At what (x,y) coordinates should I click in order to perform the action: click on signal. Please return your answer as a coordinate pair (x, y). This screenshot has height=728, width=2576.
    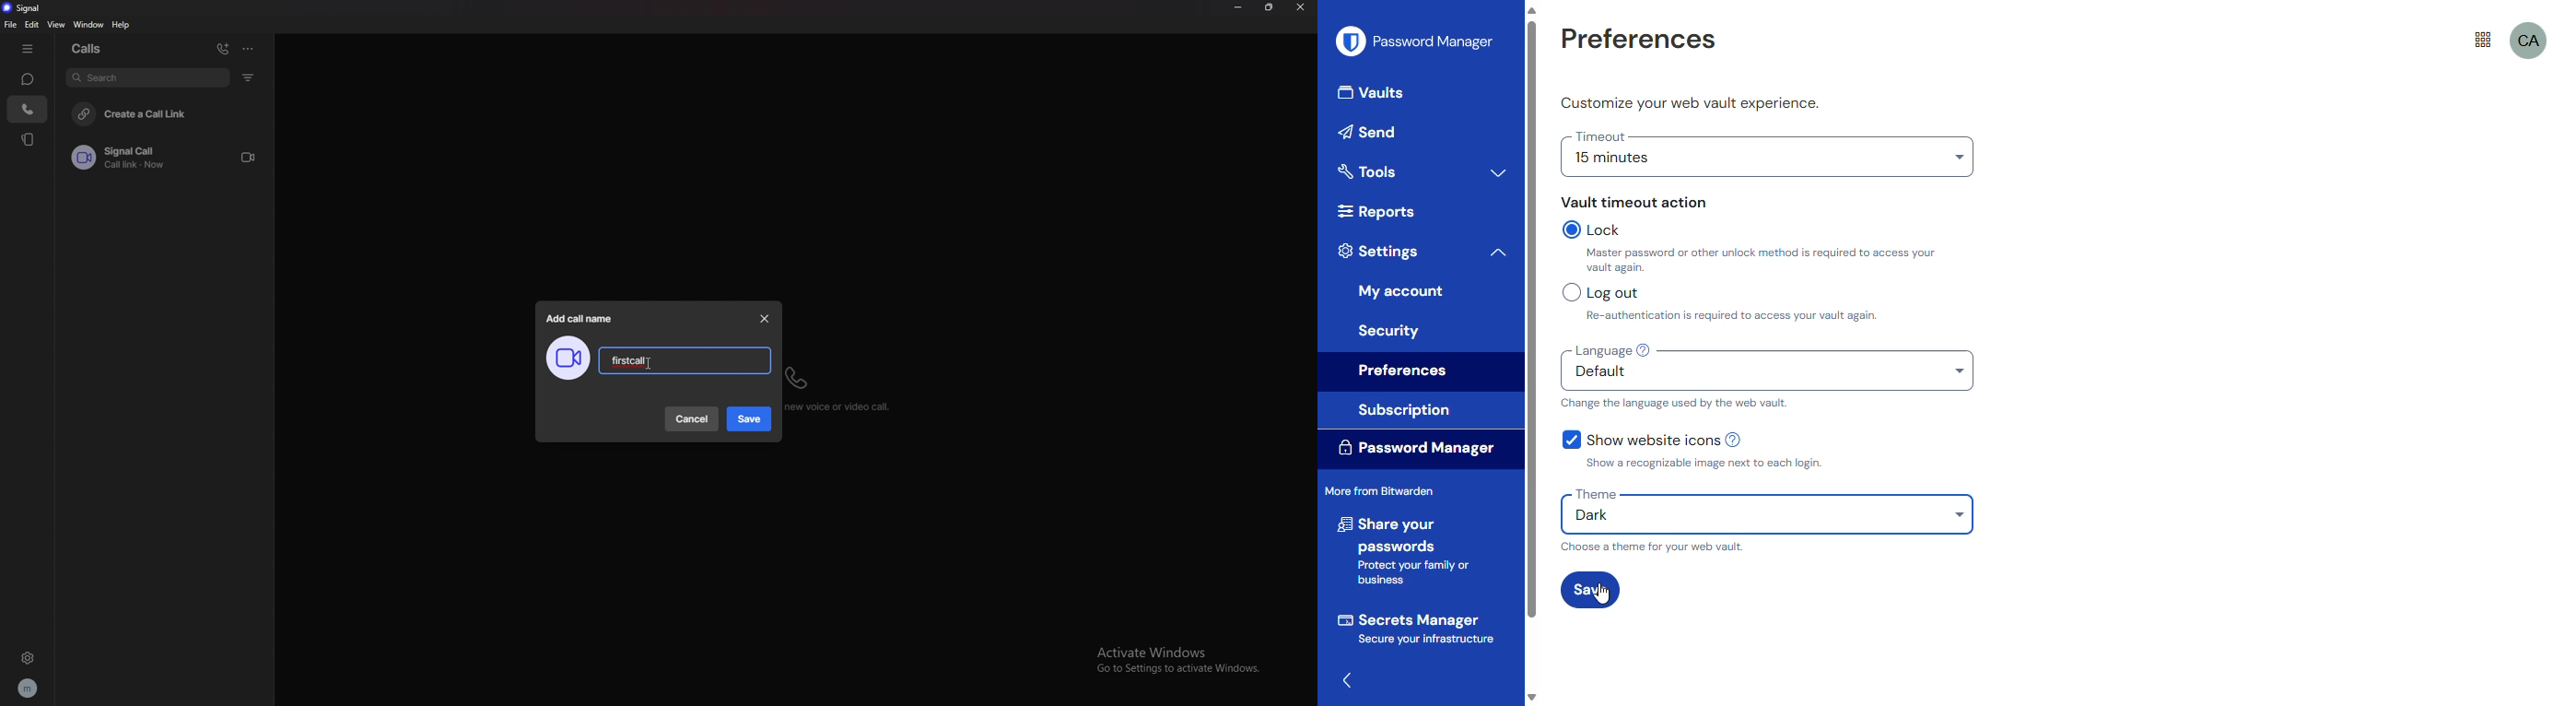
    Looking at the image, I should click on (26, 8).